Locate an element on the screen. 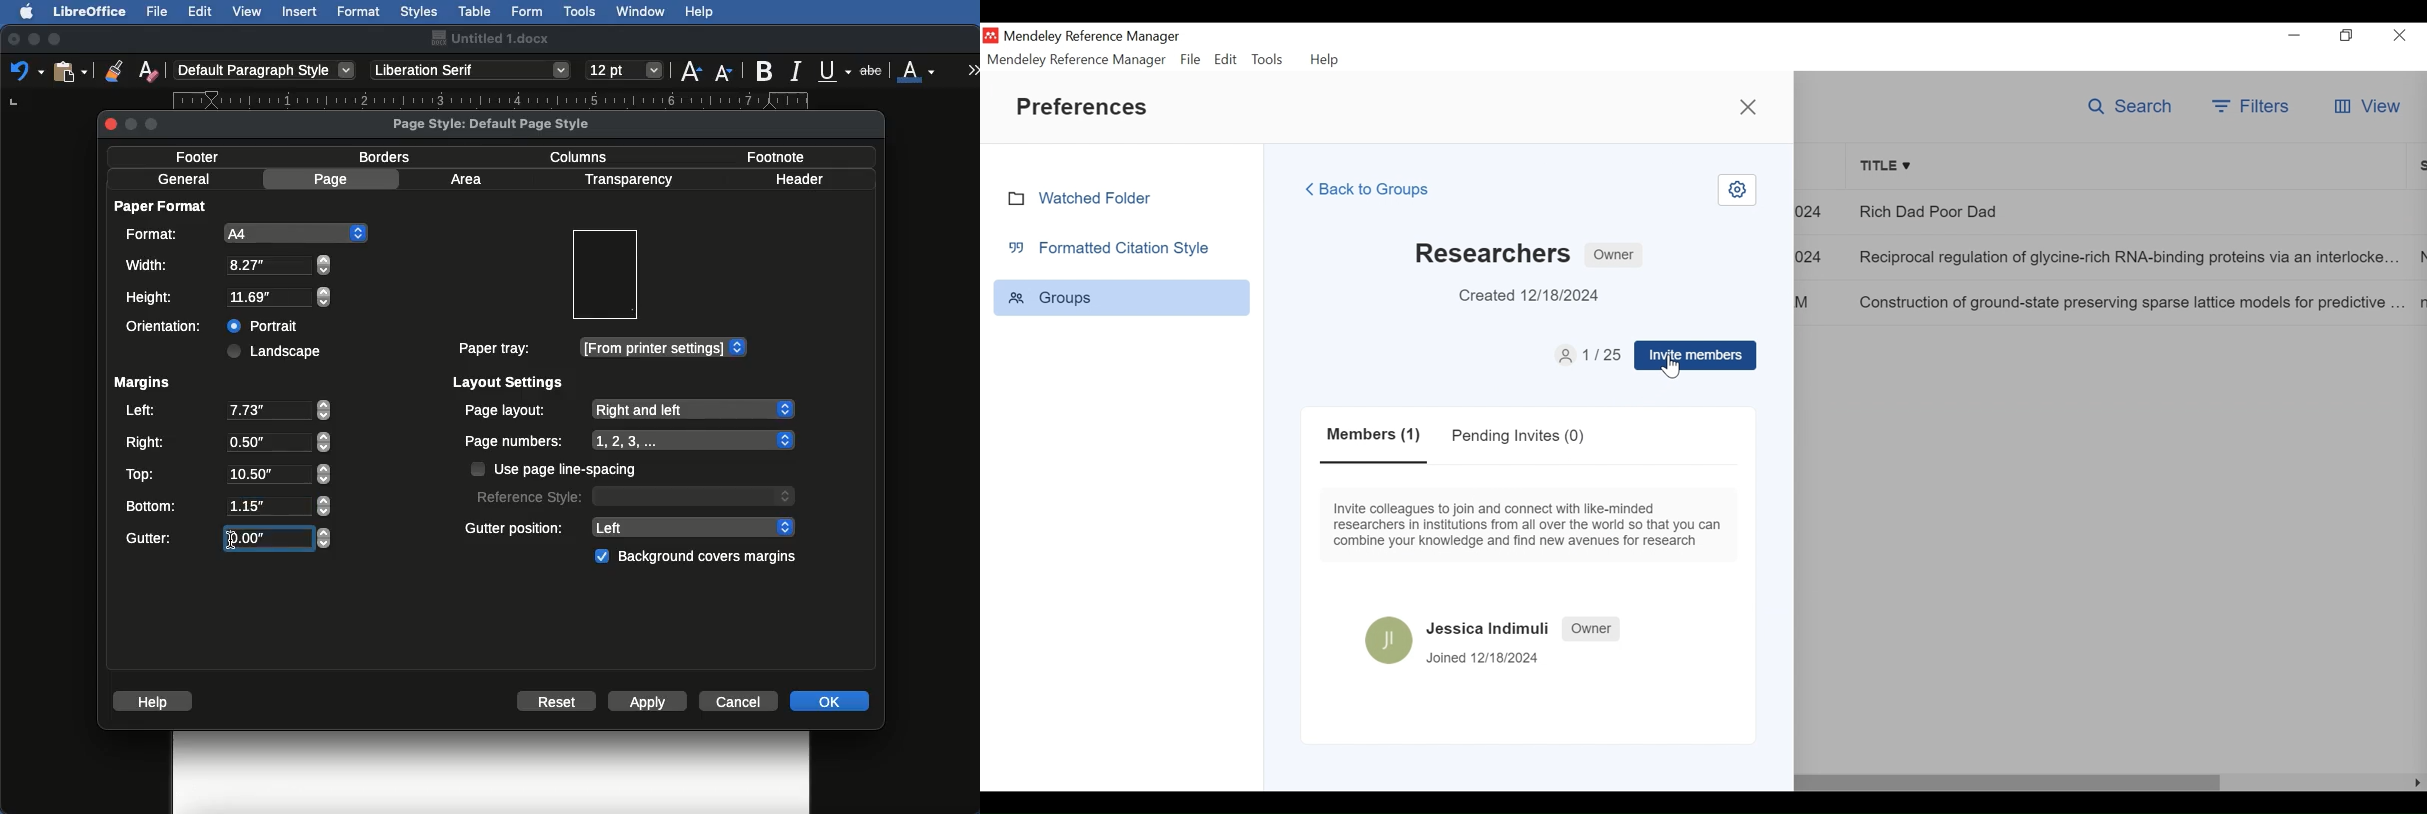 Image resolution: width=2436 pixels, height=840 pixels. Apply is located at coordinates (648, 703).